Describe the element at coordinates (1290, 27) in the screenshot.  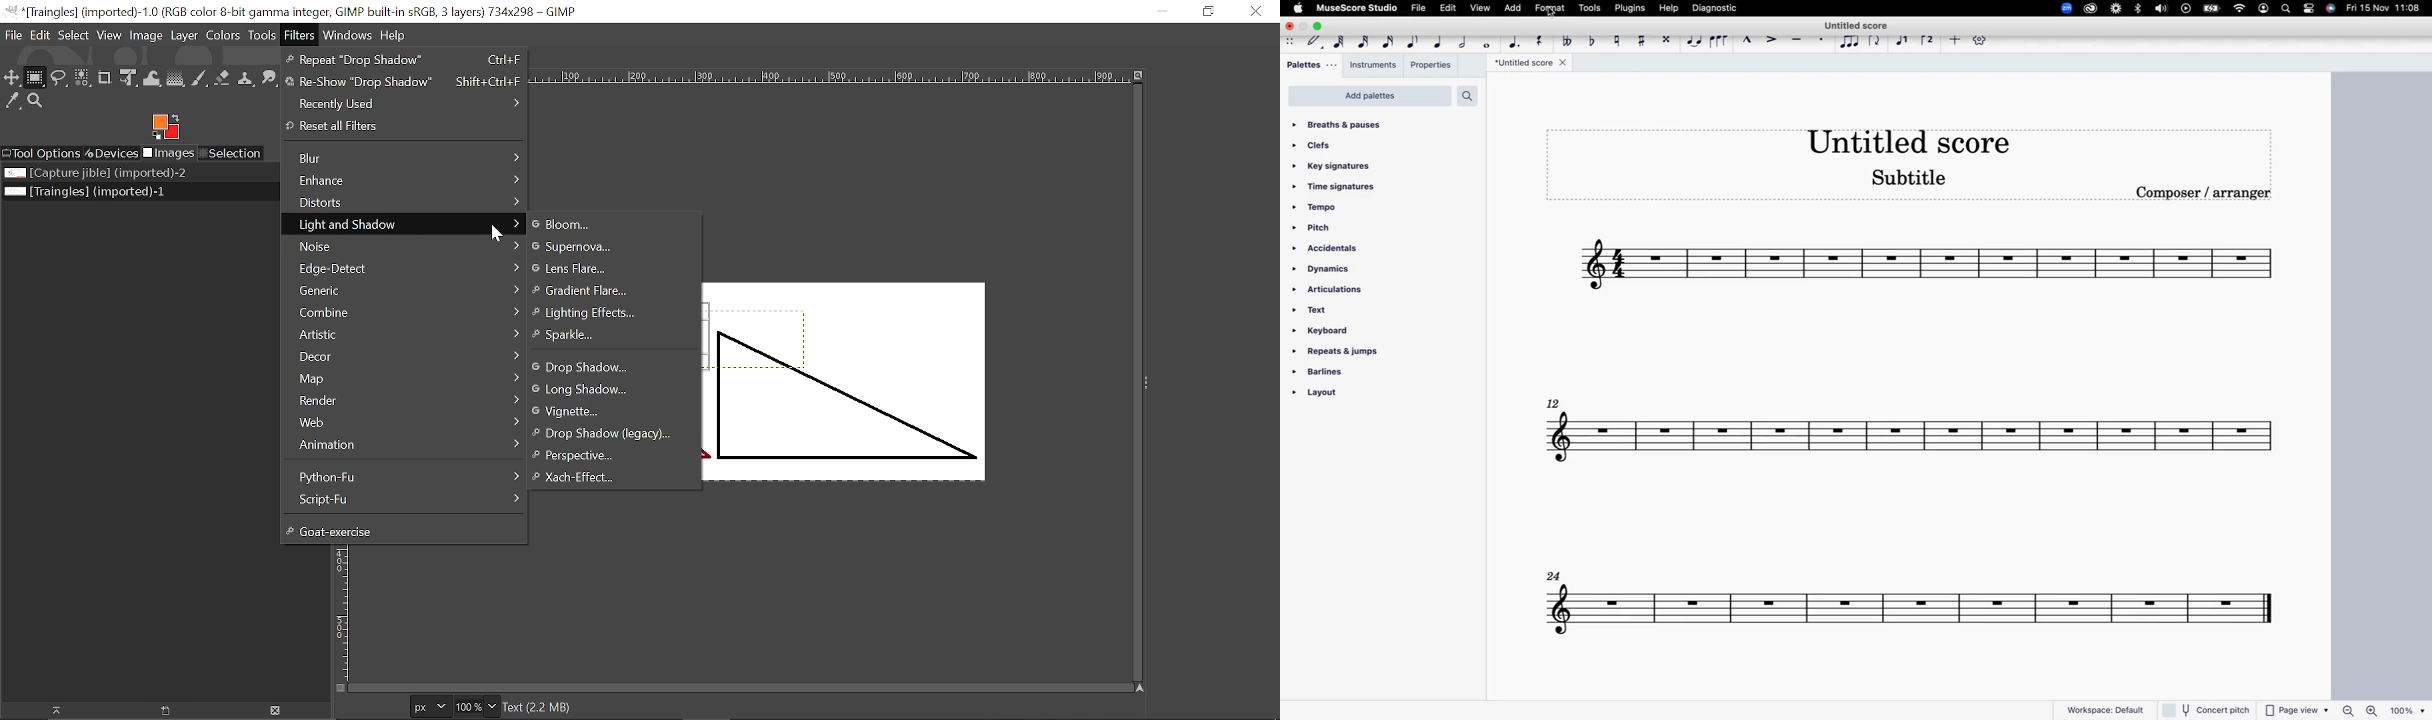
I see `close` at that location.